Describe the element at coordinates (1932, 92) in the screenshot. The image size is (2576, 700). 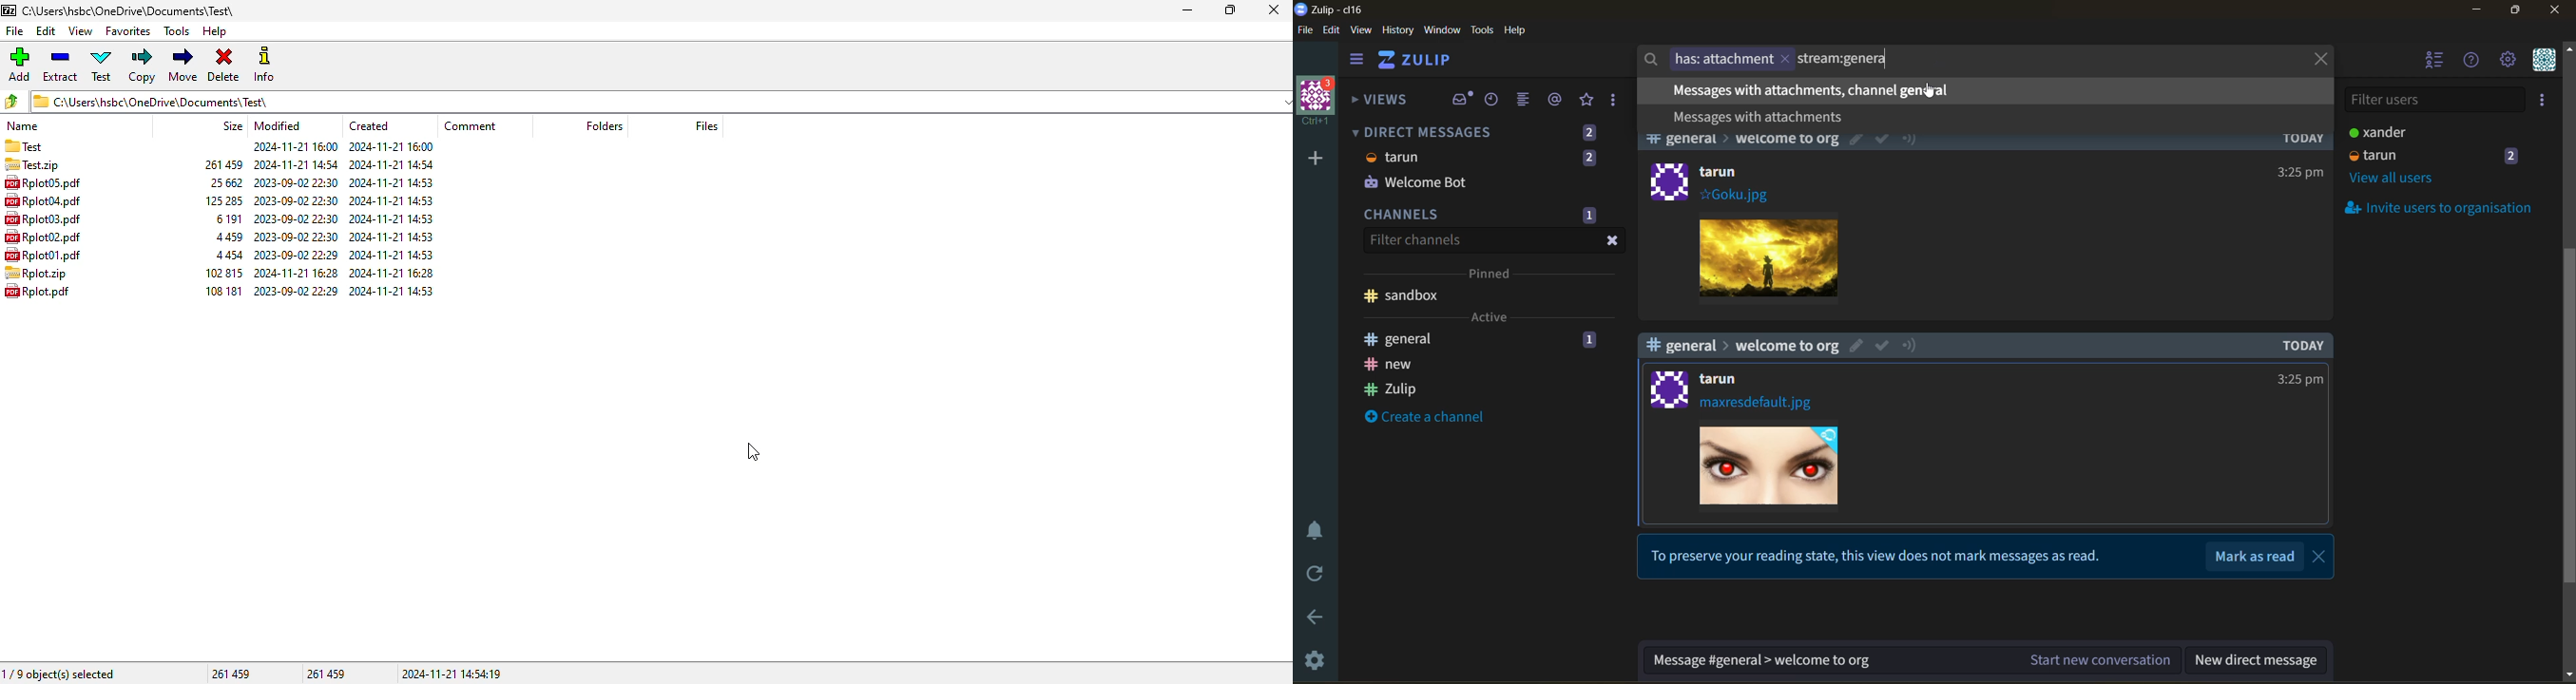
I see `cursor` at that location.